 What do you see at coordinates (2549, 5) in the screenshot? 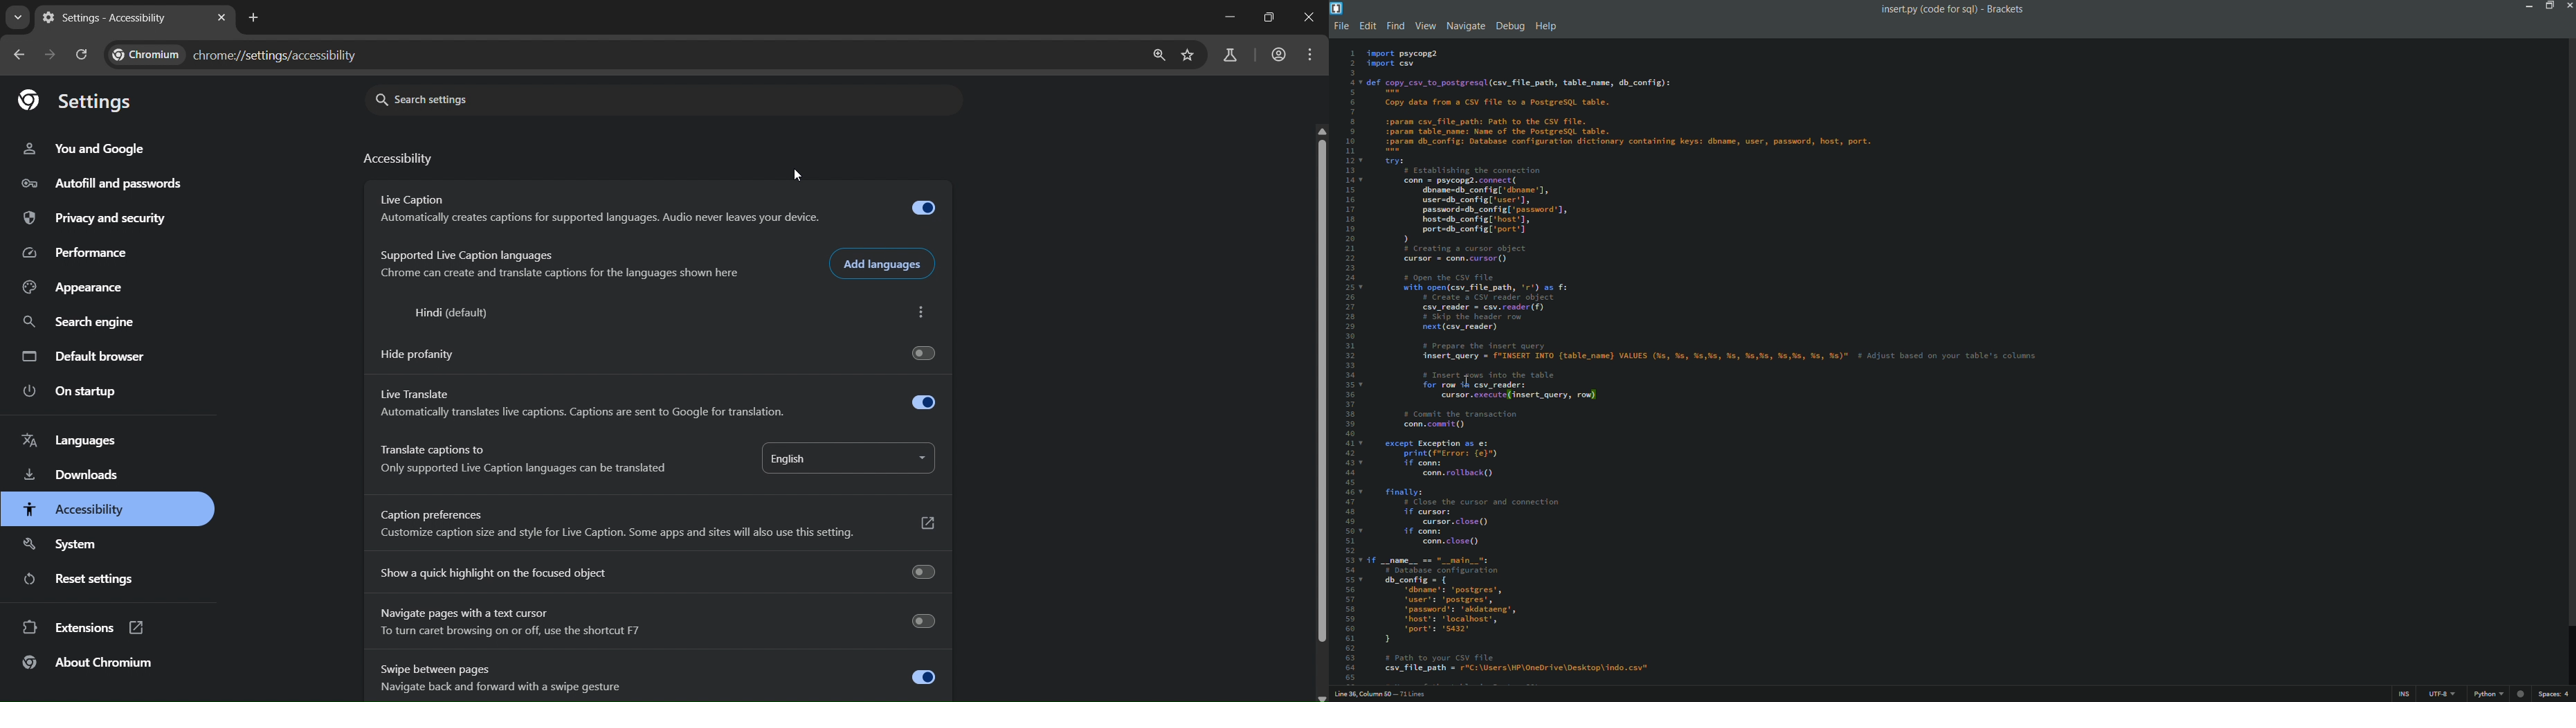
I see `maximize` at bounding box center [2549, 5].